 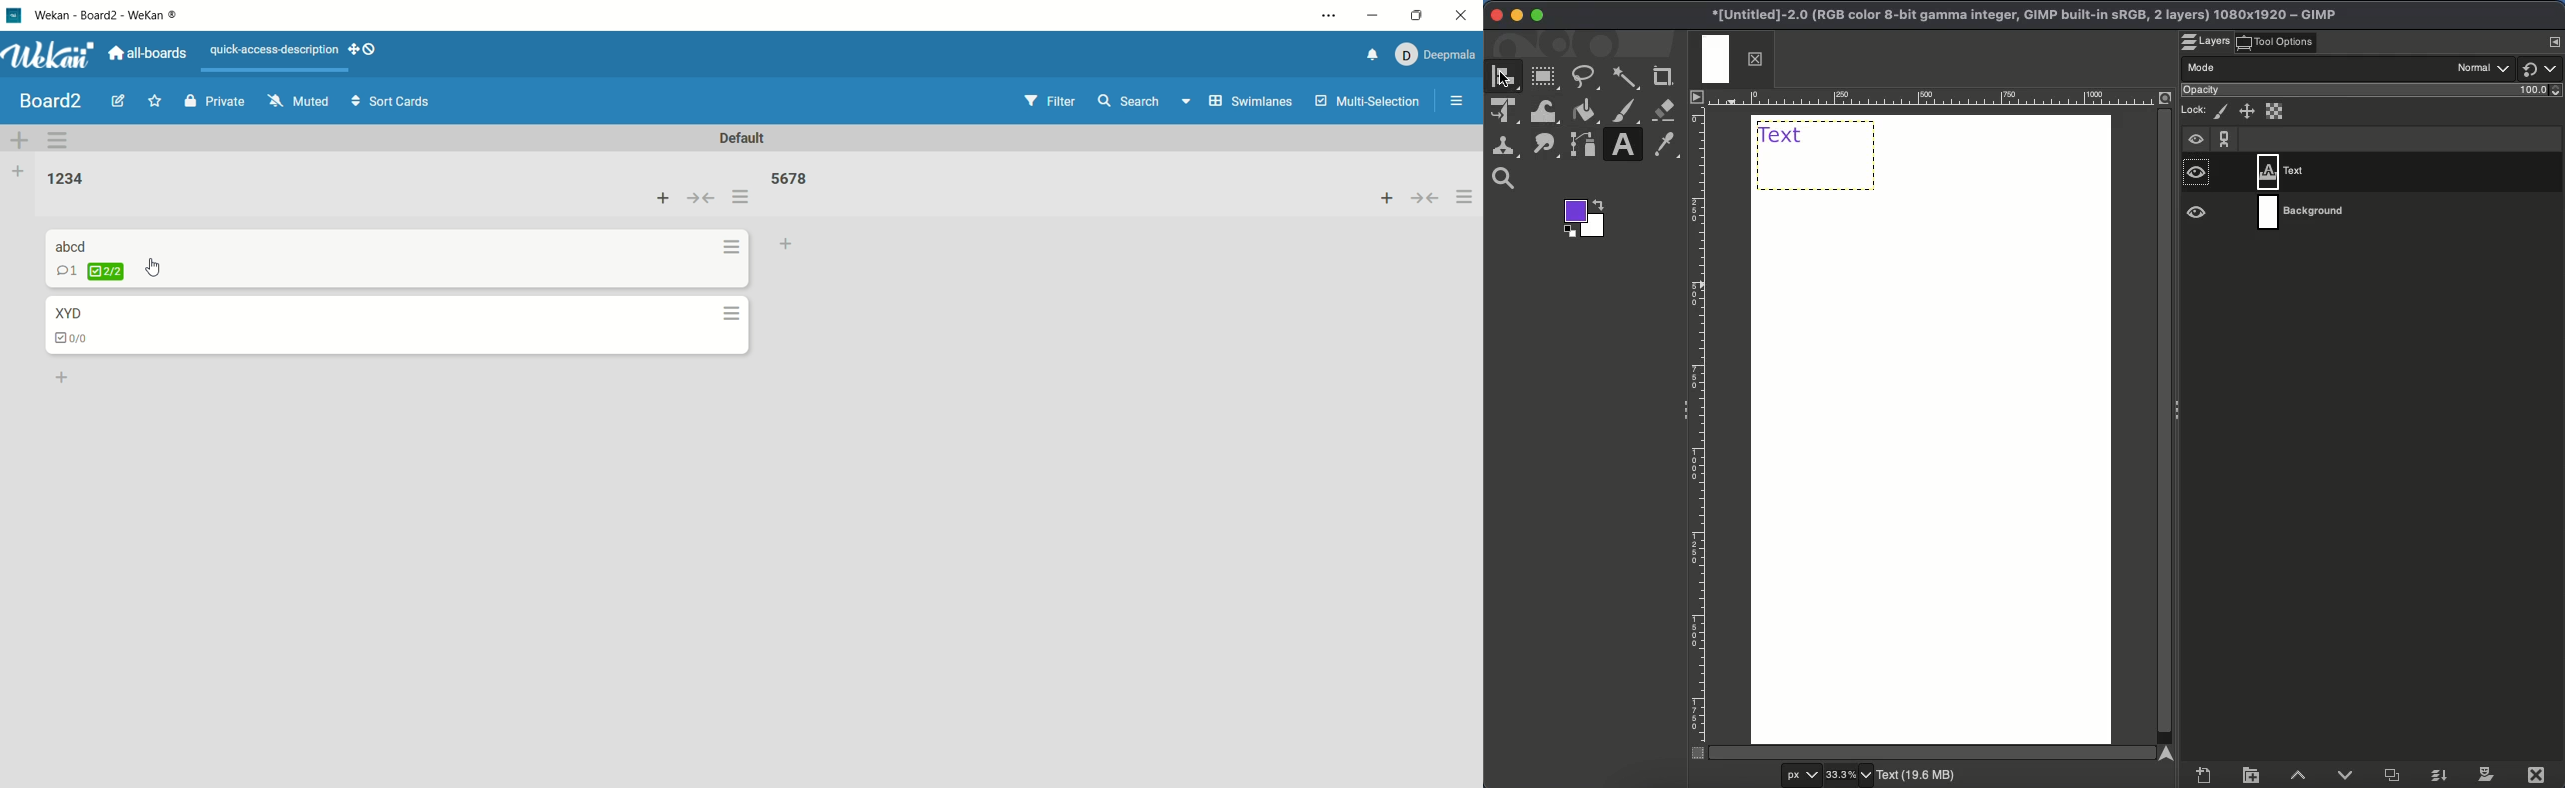 What do you see at coordinates (363, 50) in the screenshot?
I see `SHOW-DESKTOP-DRAG-HANDLES` at bounding box center [363, 50].